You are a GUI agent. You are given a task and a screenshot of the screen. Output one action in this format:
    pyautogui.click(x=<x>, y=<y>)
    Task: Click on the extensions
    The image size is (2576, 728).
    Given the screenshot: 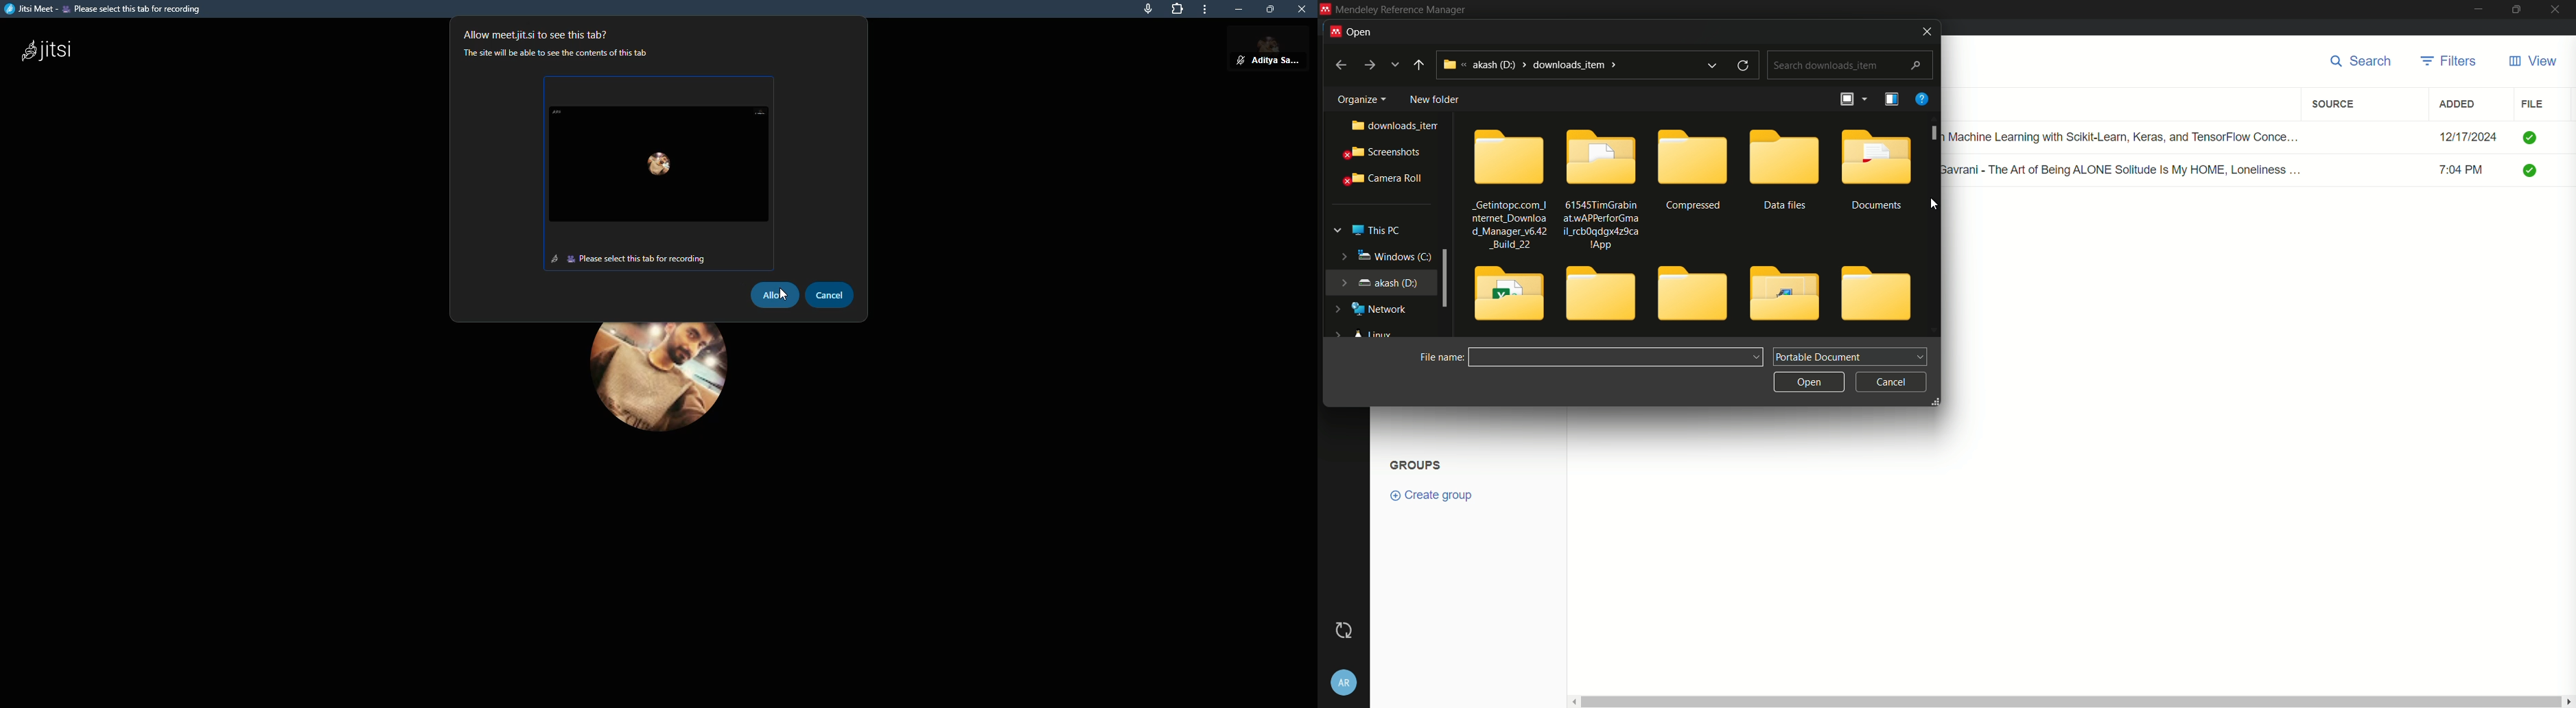 What is the action you would take?
    pyautogui.click(x=1175, y=9)
    